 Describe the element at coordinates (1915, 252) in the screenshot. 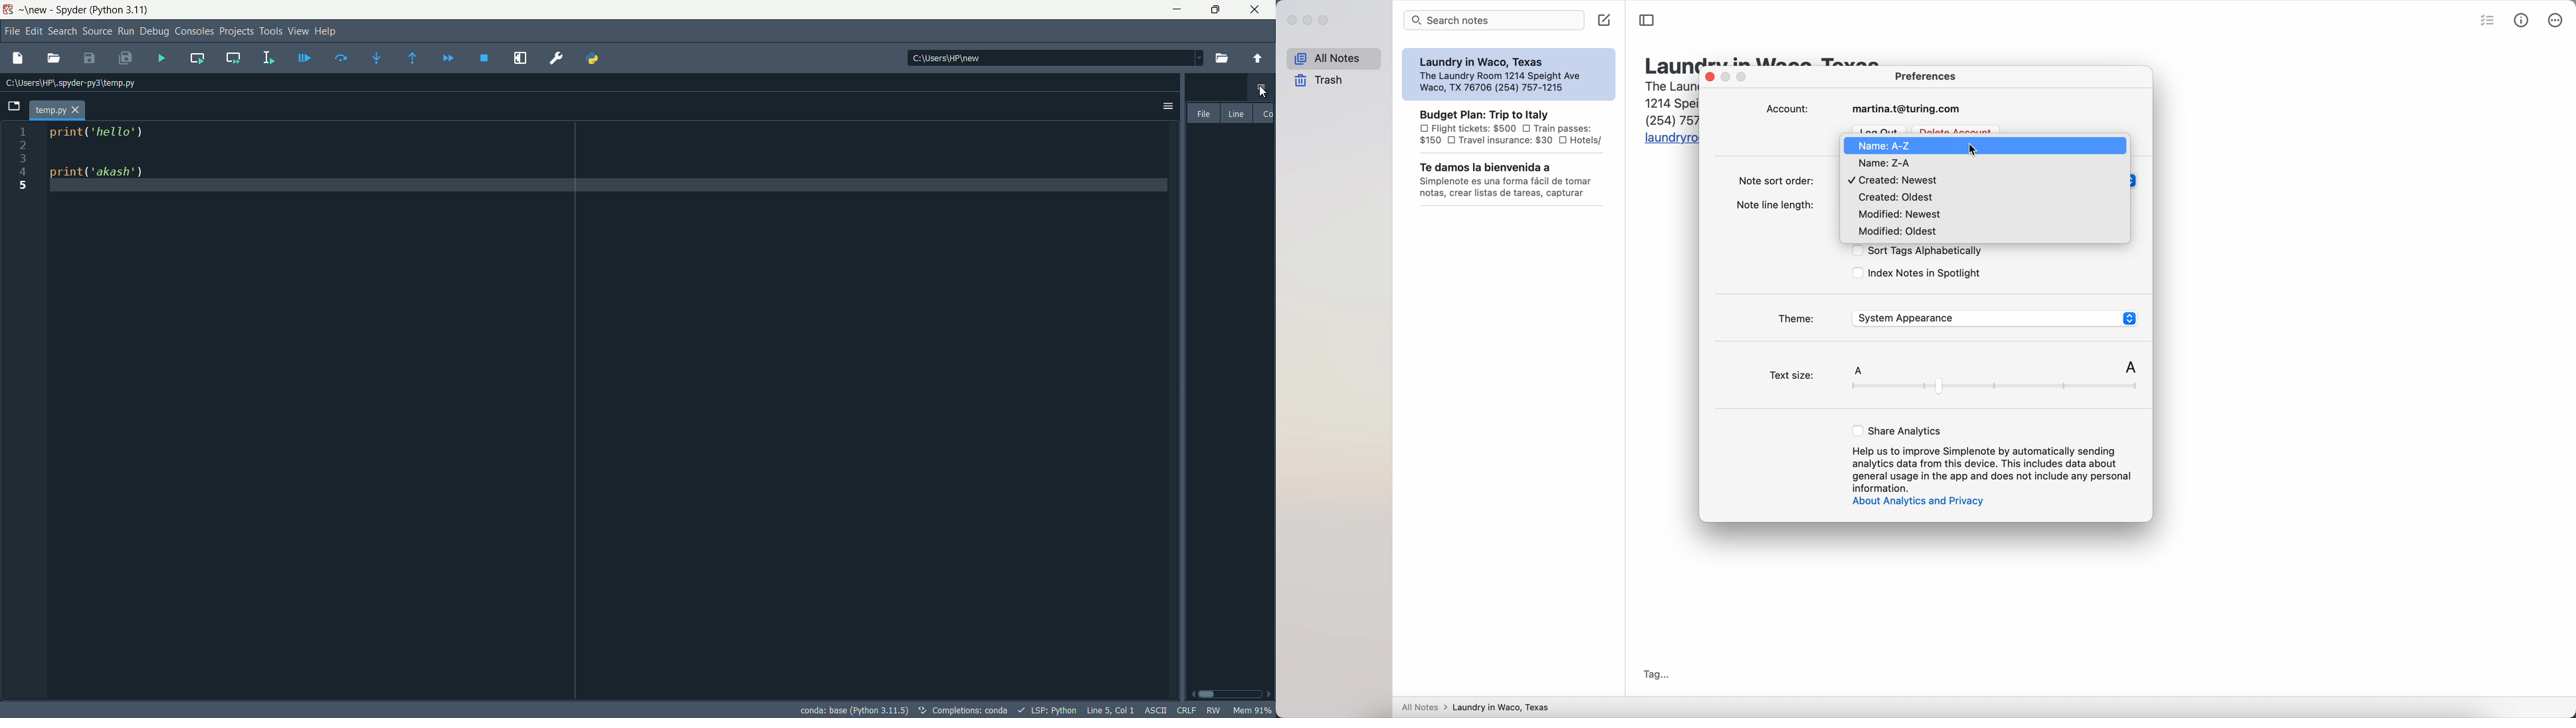

I see `sort tags alphabetically` at that location.